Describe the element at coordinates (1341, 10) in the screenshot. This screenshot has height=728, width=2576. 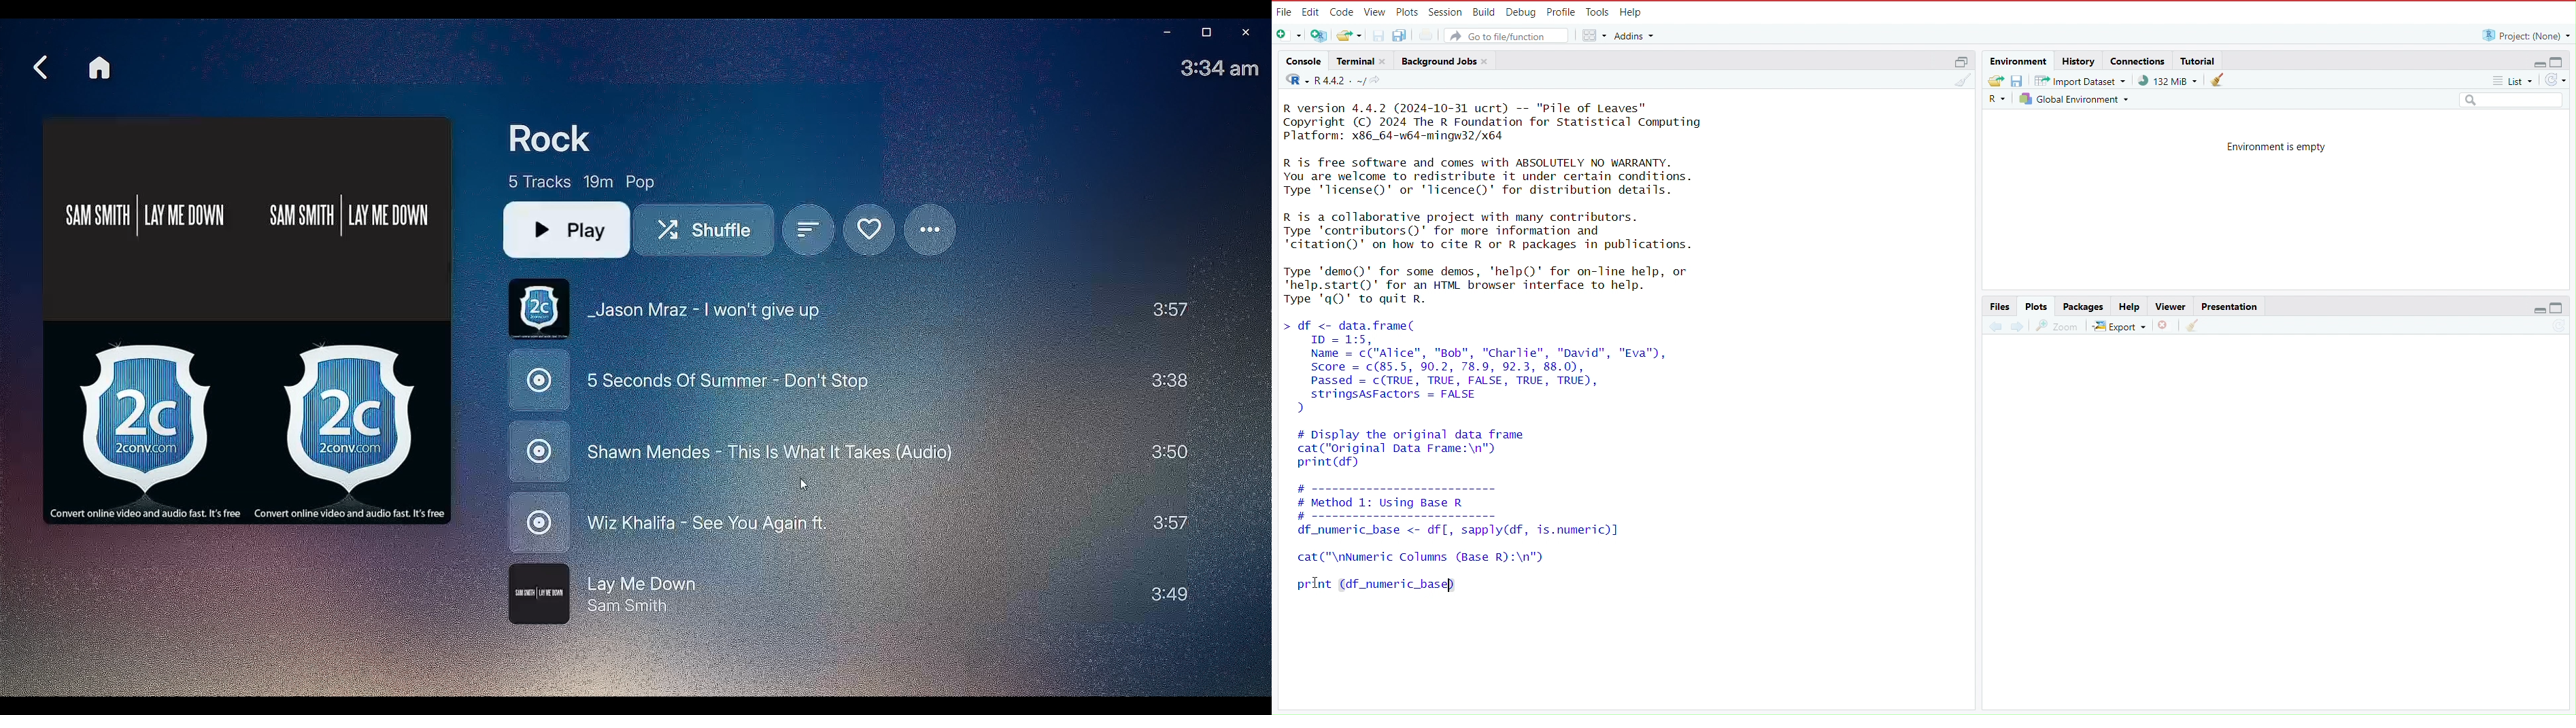
I see `Code` at that location.